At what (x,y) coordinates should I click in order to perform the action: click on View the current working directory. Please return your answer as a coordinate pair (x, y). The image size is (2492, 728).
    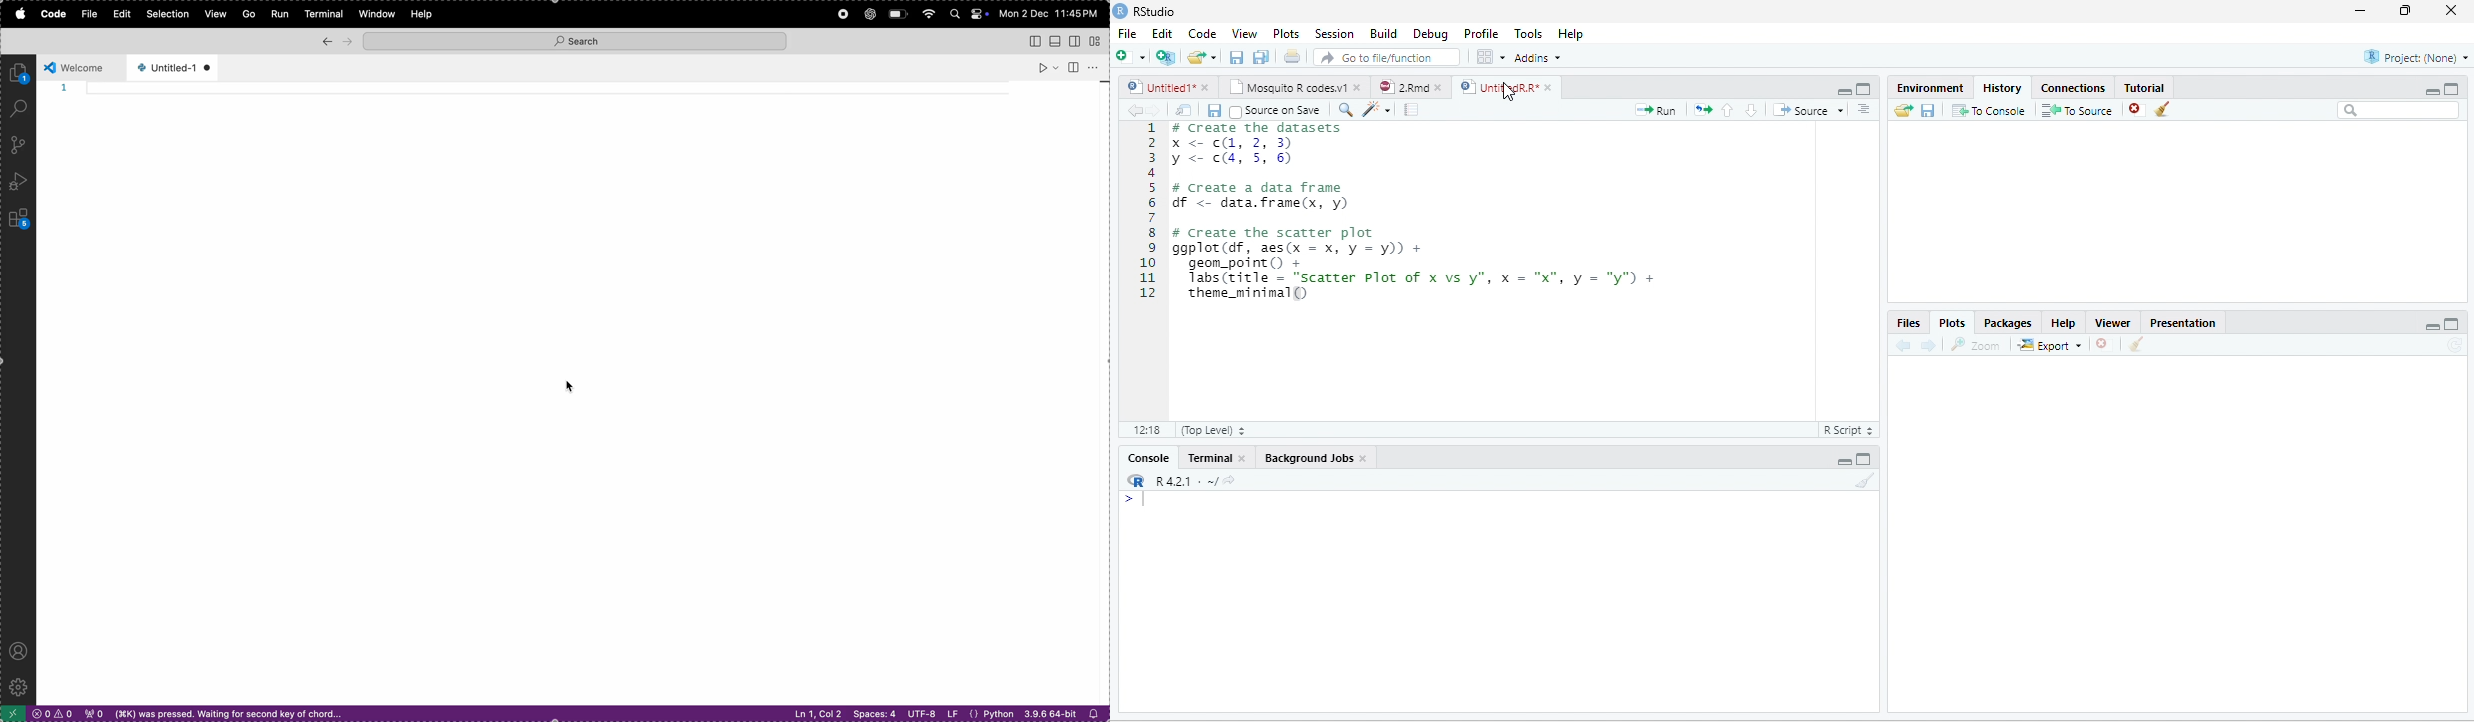
    Looking at the image, I should click on (1229, 479).